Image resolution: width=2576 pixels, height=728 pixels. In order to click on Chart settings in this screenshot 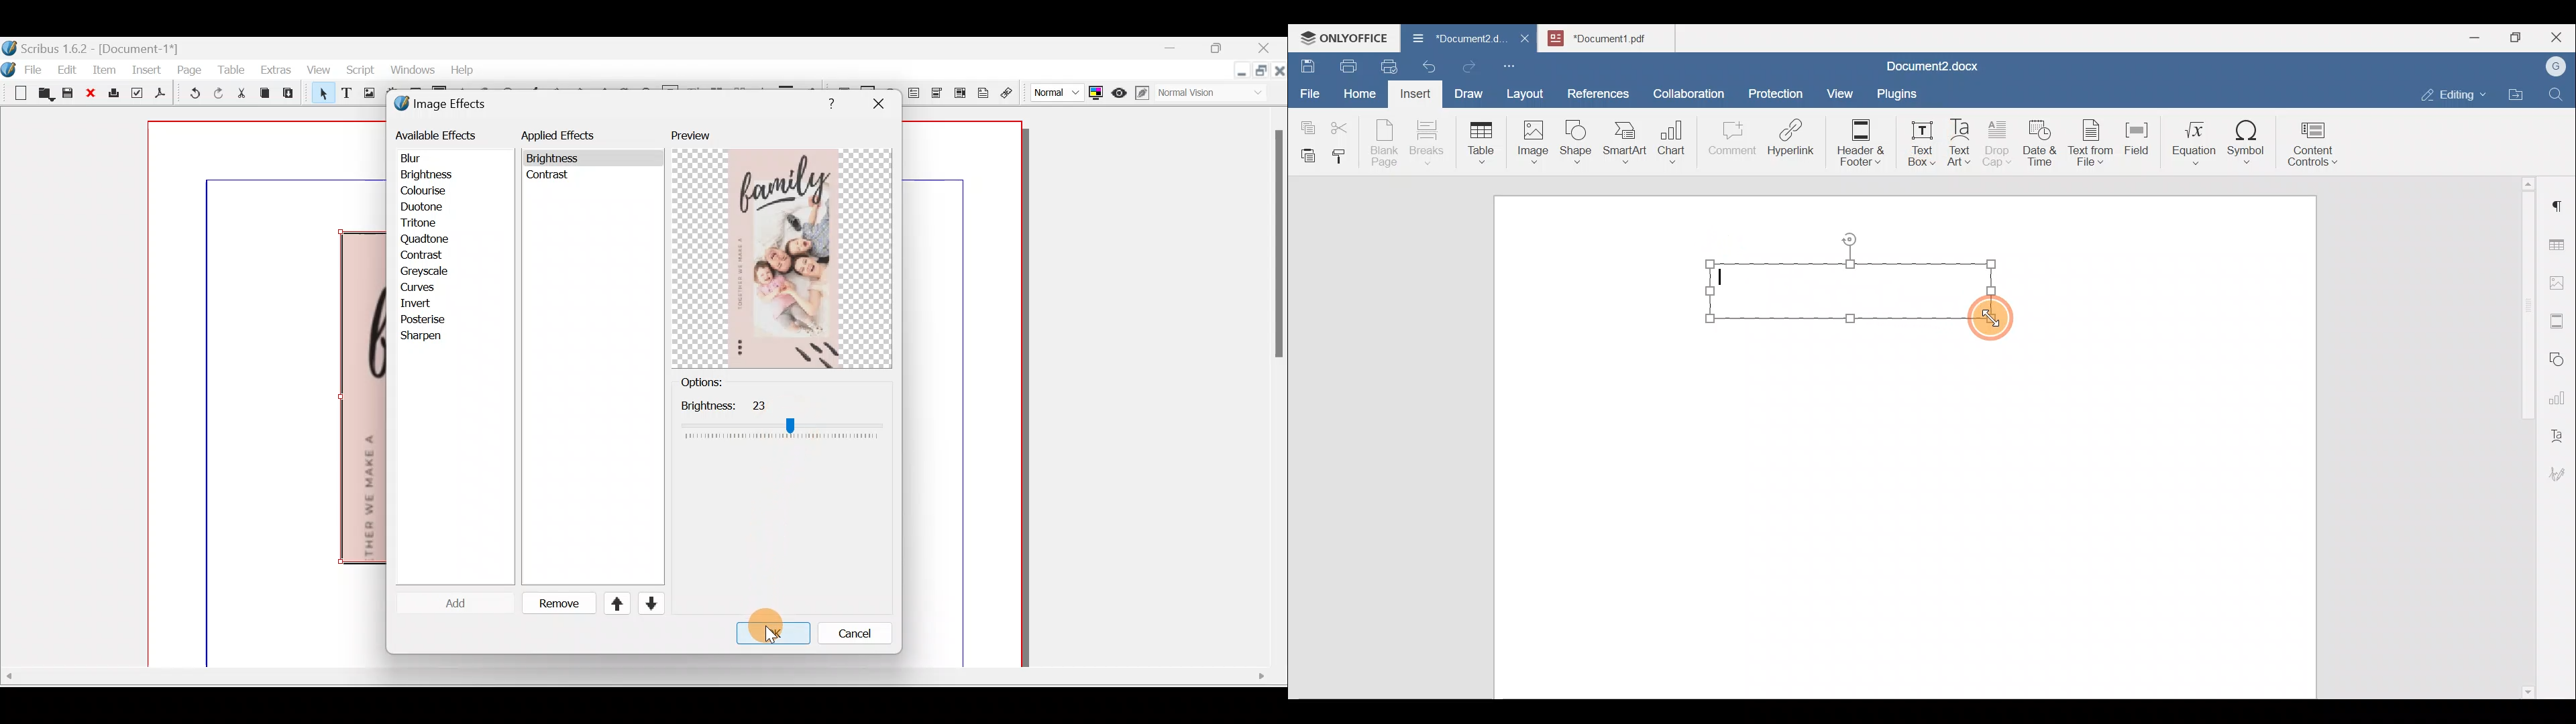, I will do `click(2560, 392)`.